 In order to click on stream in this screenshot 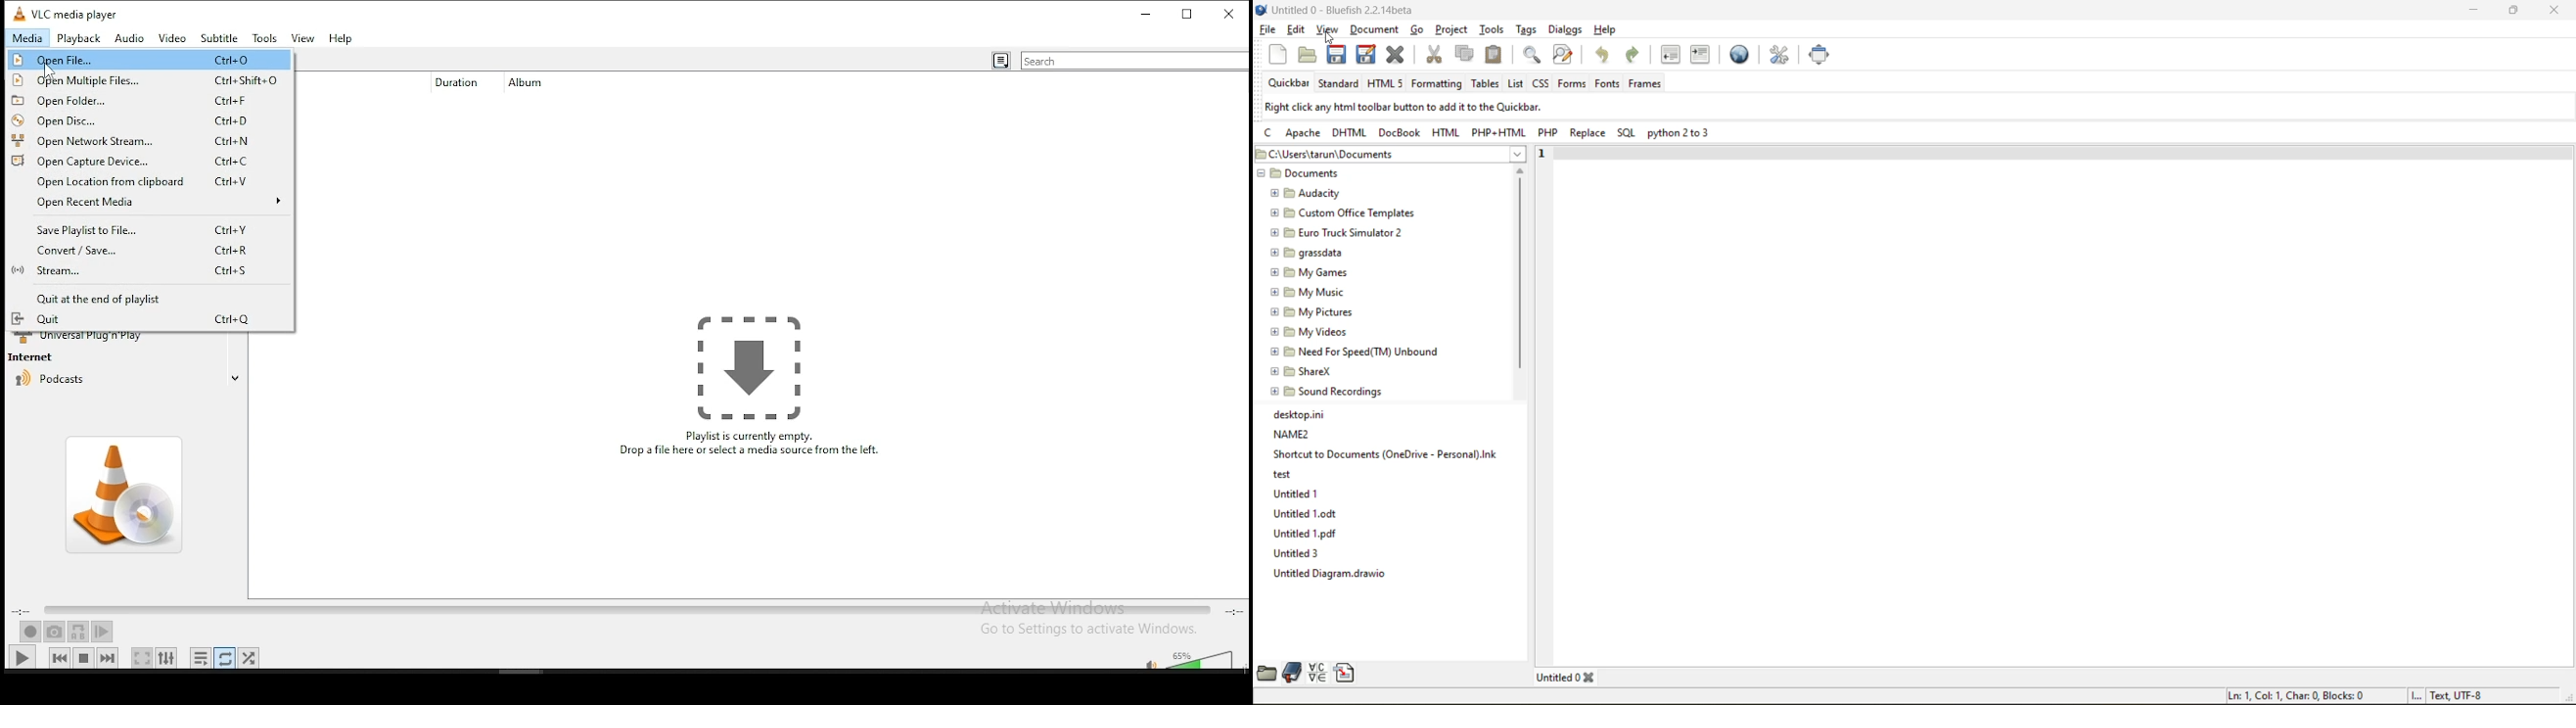, I will do `click(134, 273)`.